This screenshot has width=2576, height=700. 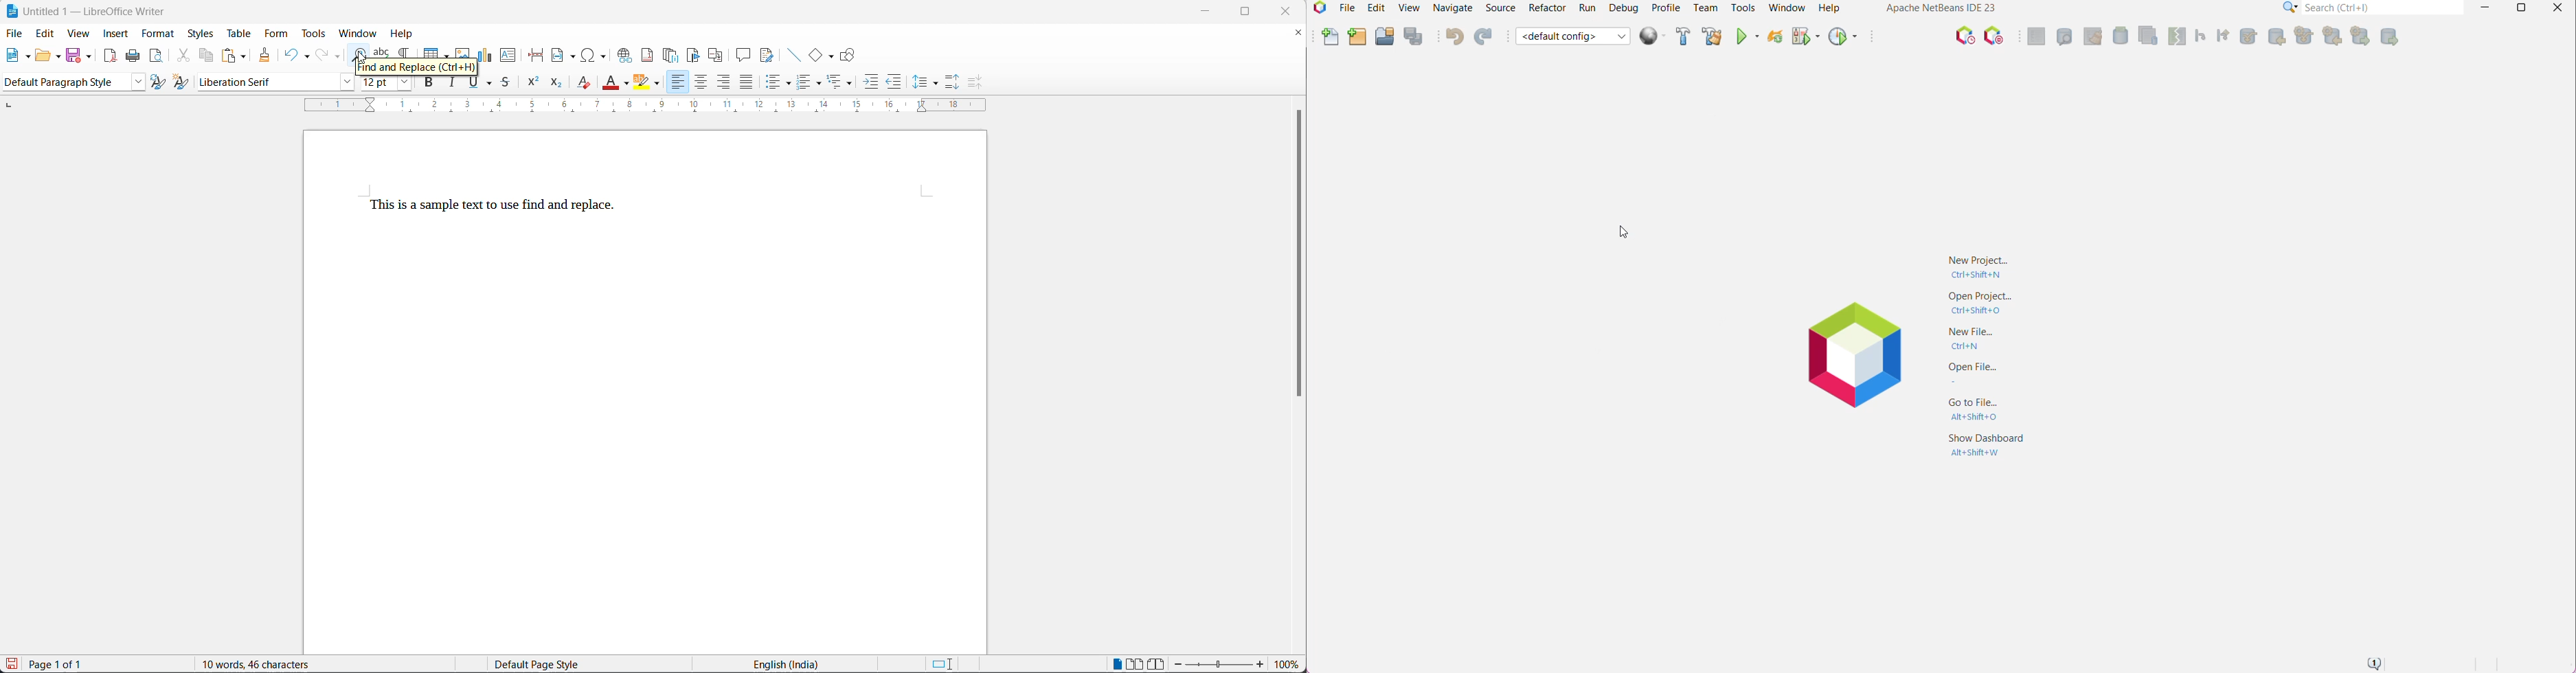 I want to click on cut, so click(x=183, y=57).